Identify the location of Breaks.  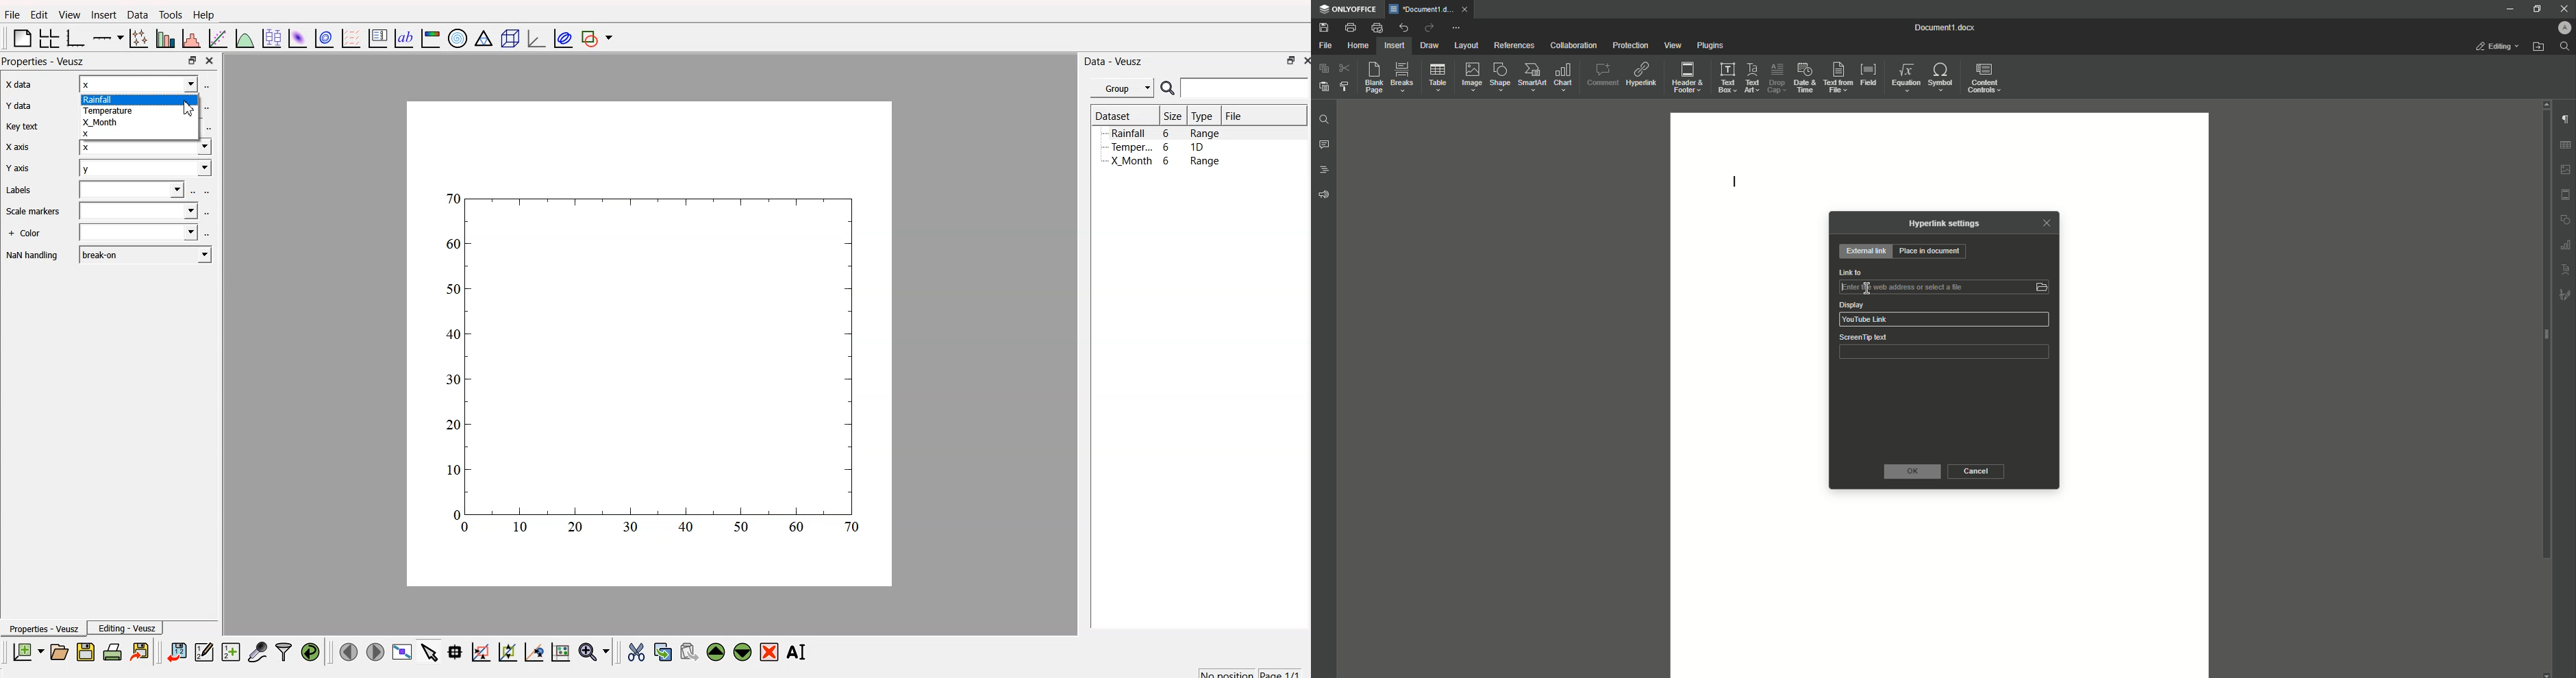
(1404, 77).